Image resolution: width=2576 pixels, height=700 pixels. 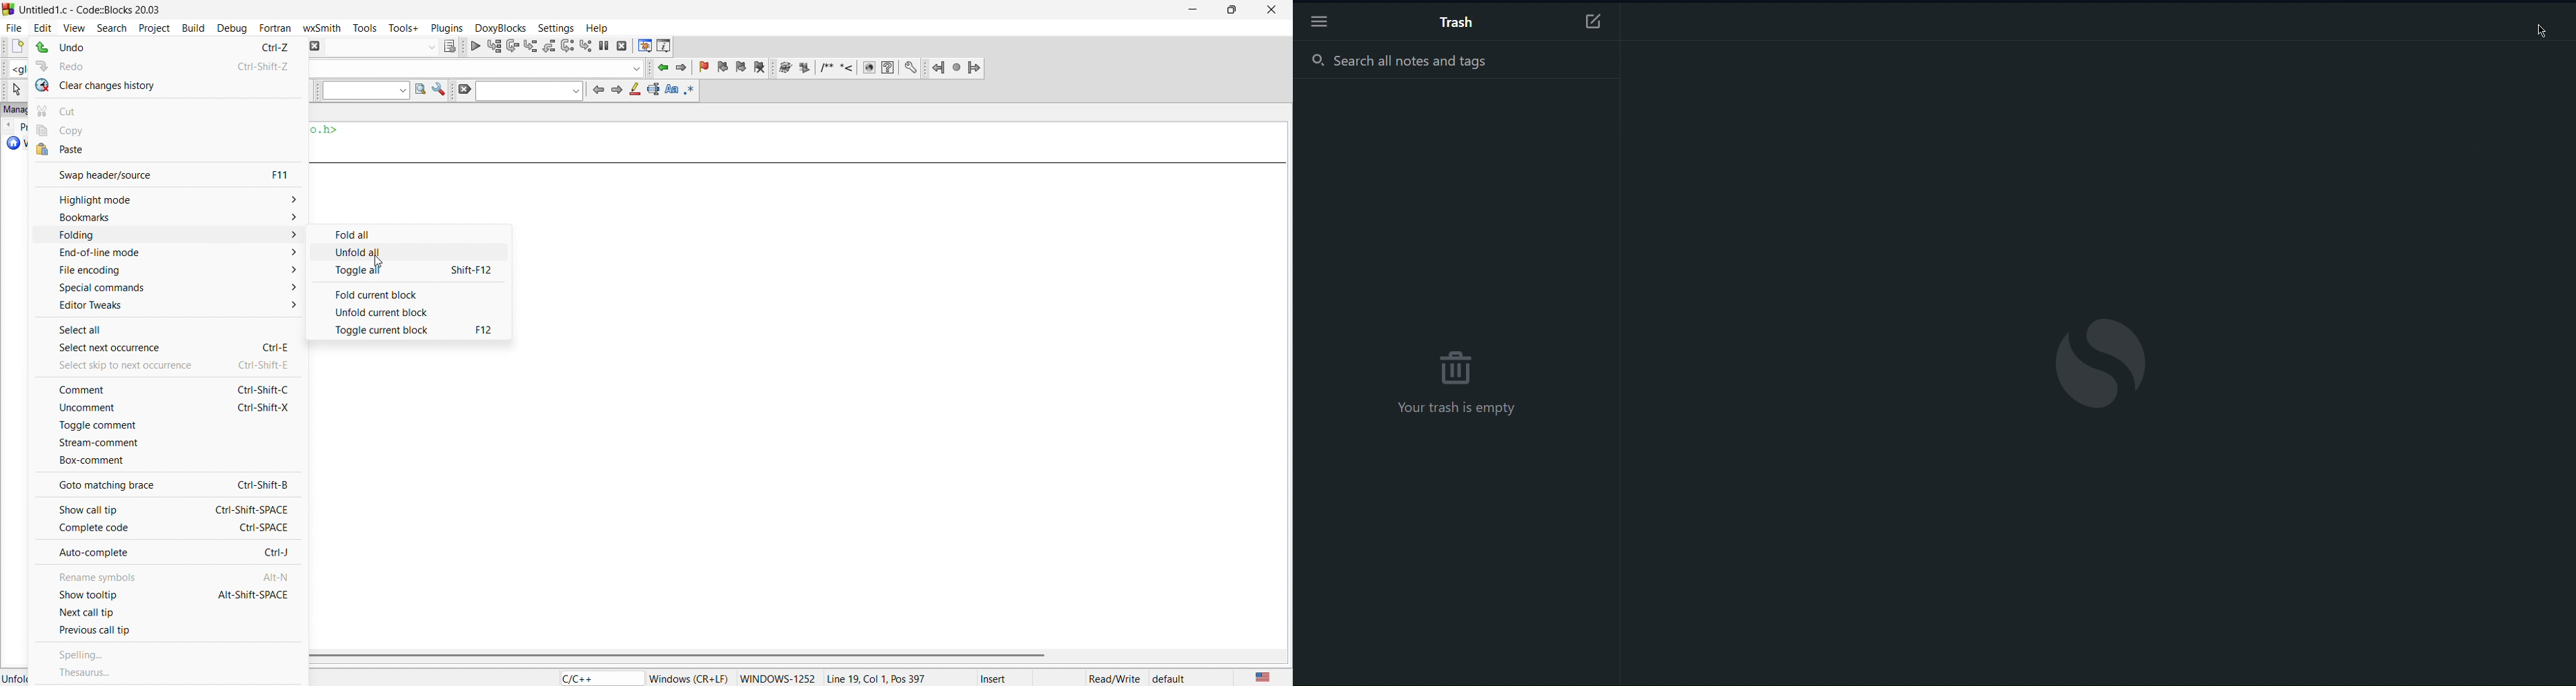 What do you see at coordinates (1270, 10) in the screenshot?
I see `close` at bounding box center [1270, 10].